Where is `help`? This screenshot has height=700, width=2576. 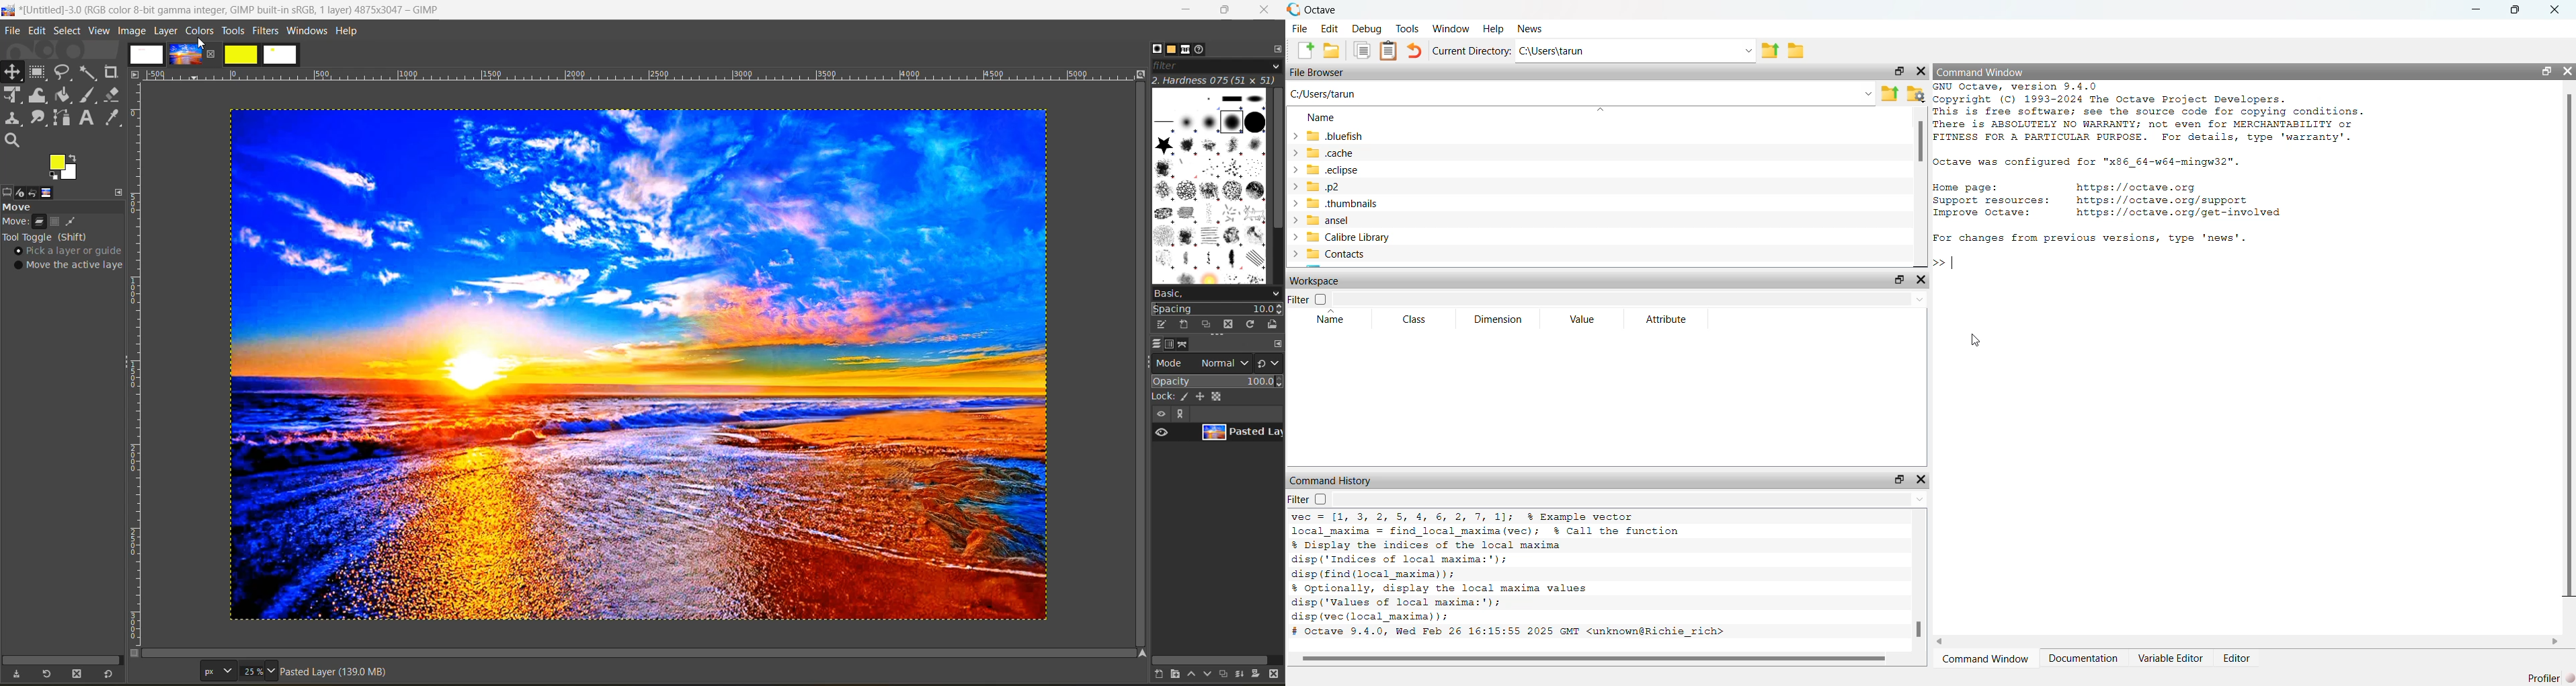
help is located at coordinates (349, 33).